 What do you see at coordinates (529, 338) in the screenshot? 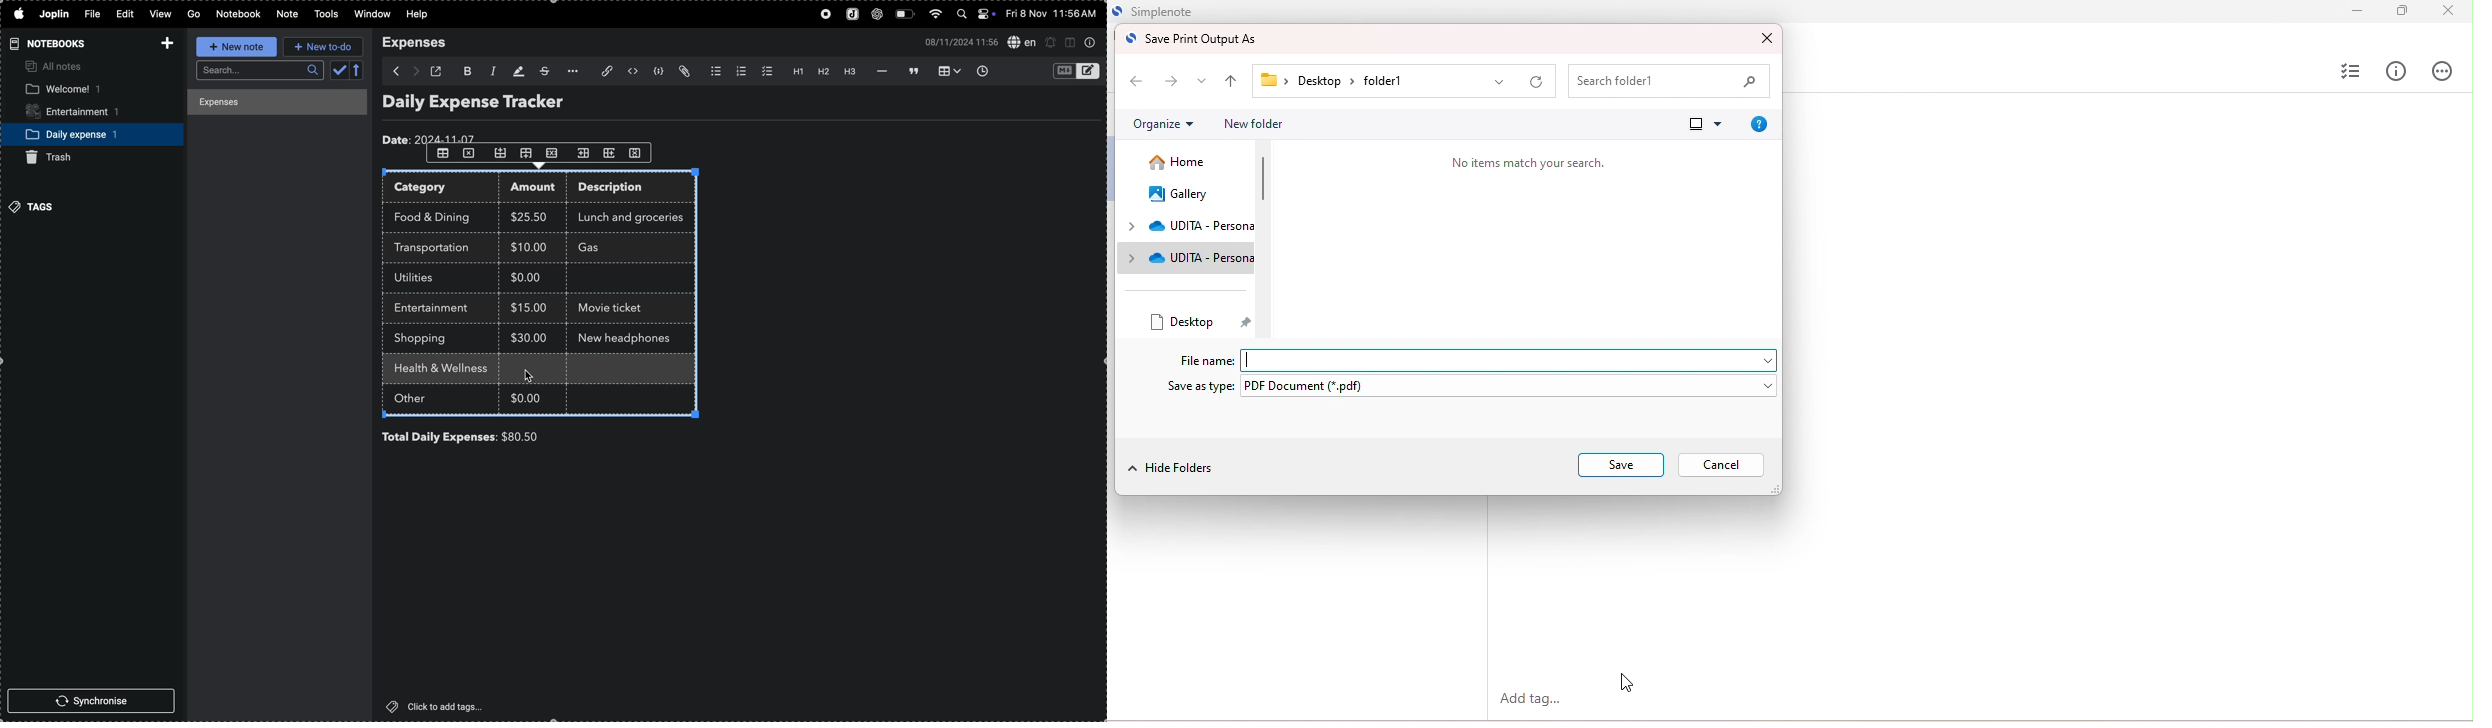
I see `$30.00` at bounding box center [529, 338].